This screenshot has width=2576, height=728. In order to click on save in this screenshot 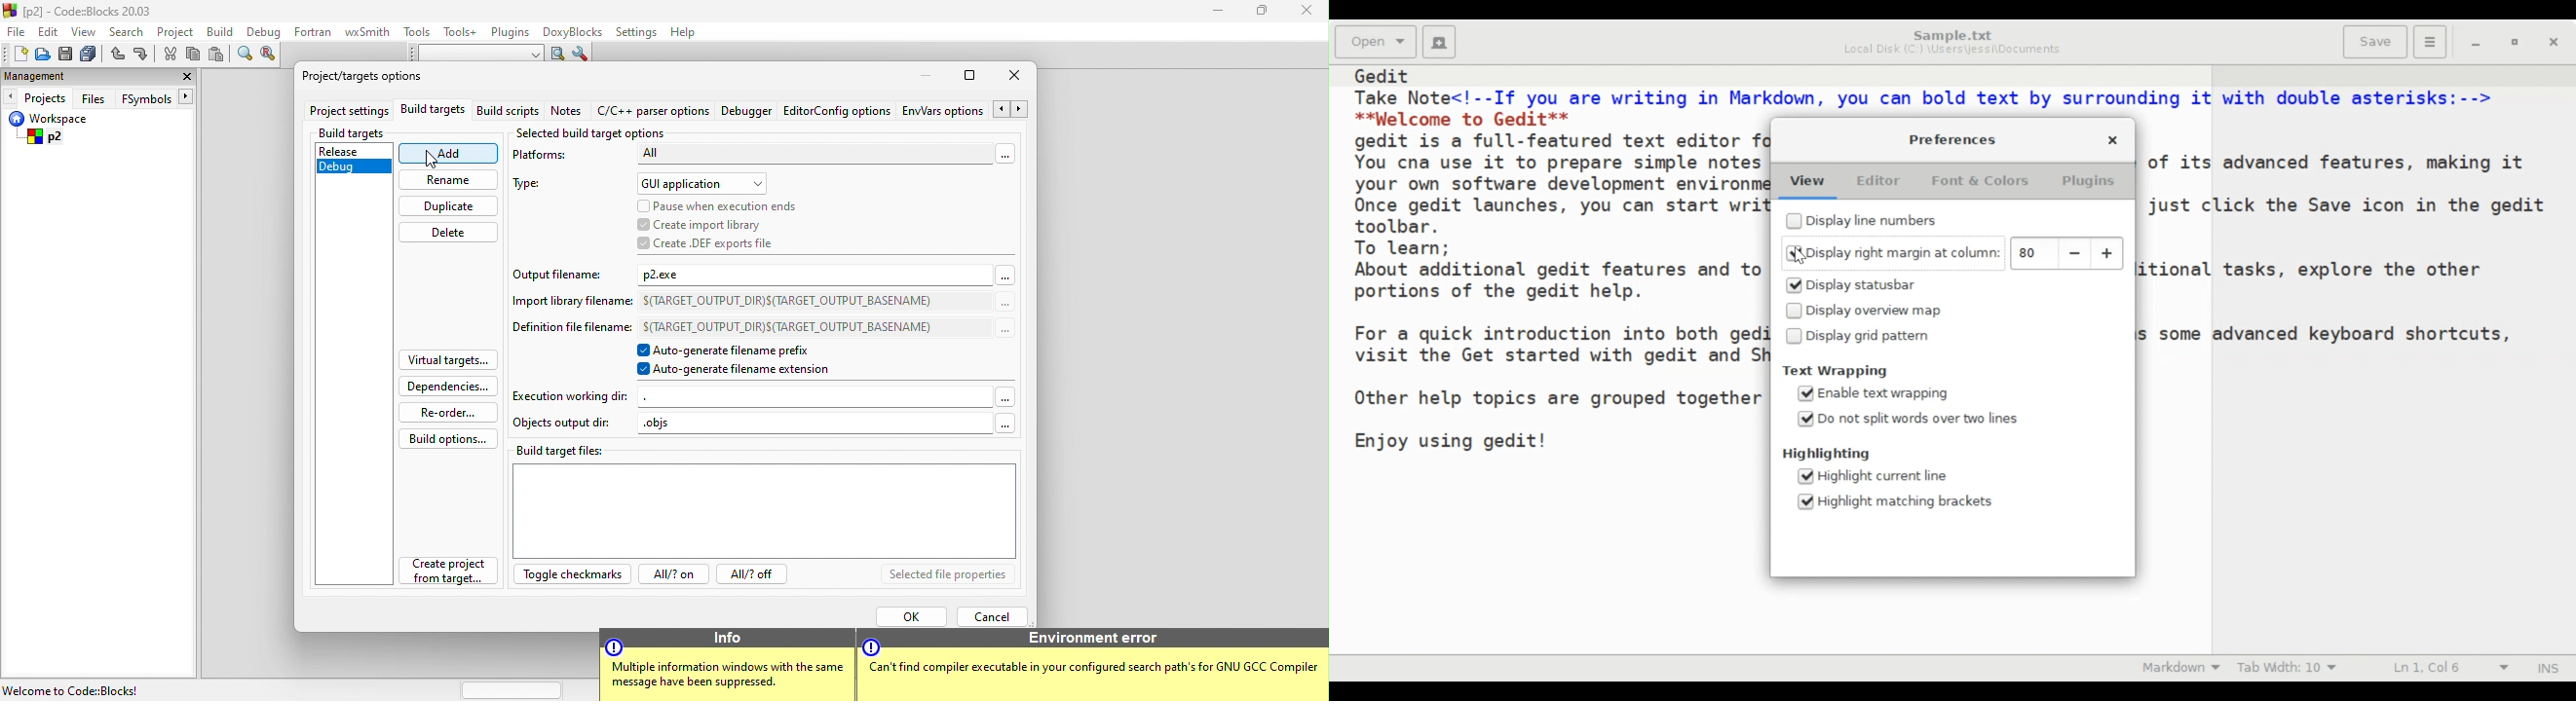, I will do `click(67, 55)`.